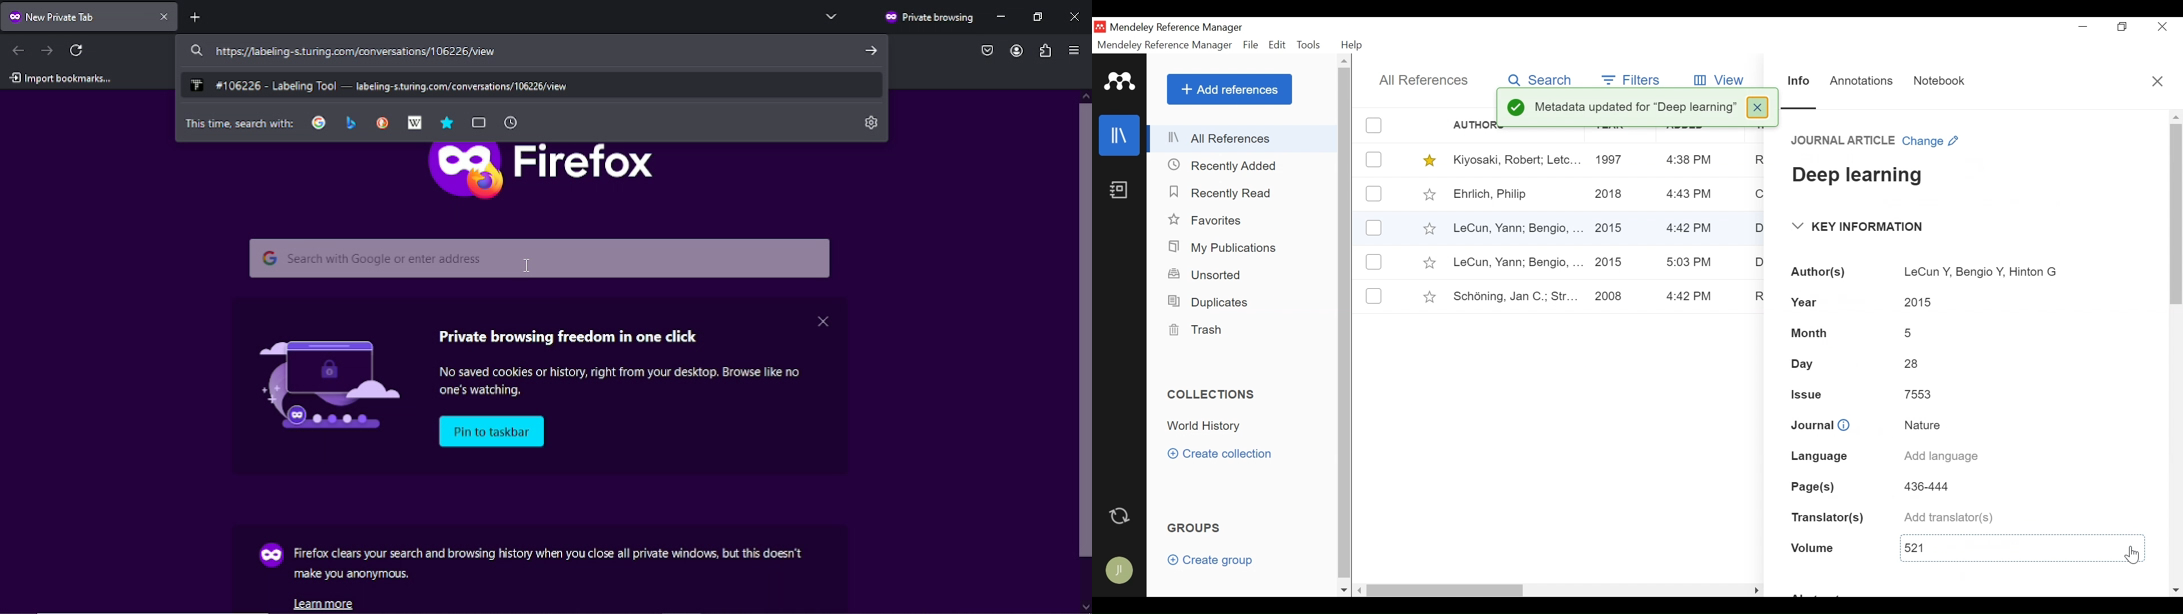 The height and width of the screenshot is (616, 2184). I want to click on Kiyosaki, Robert; Letc.., so click(1518, 159).